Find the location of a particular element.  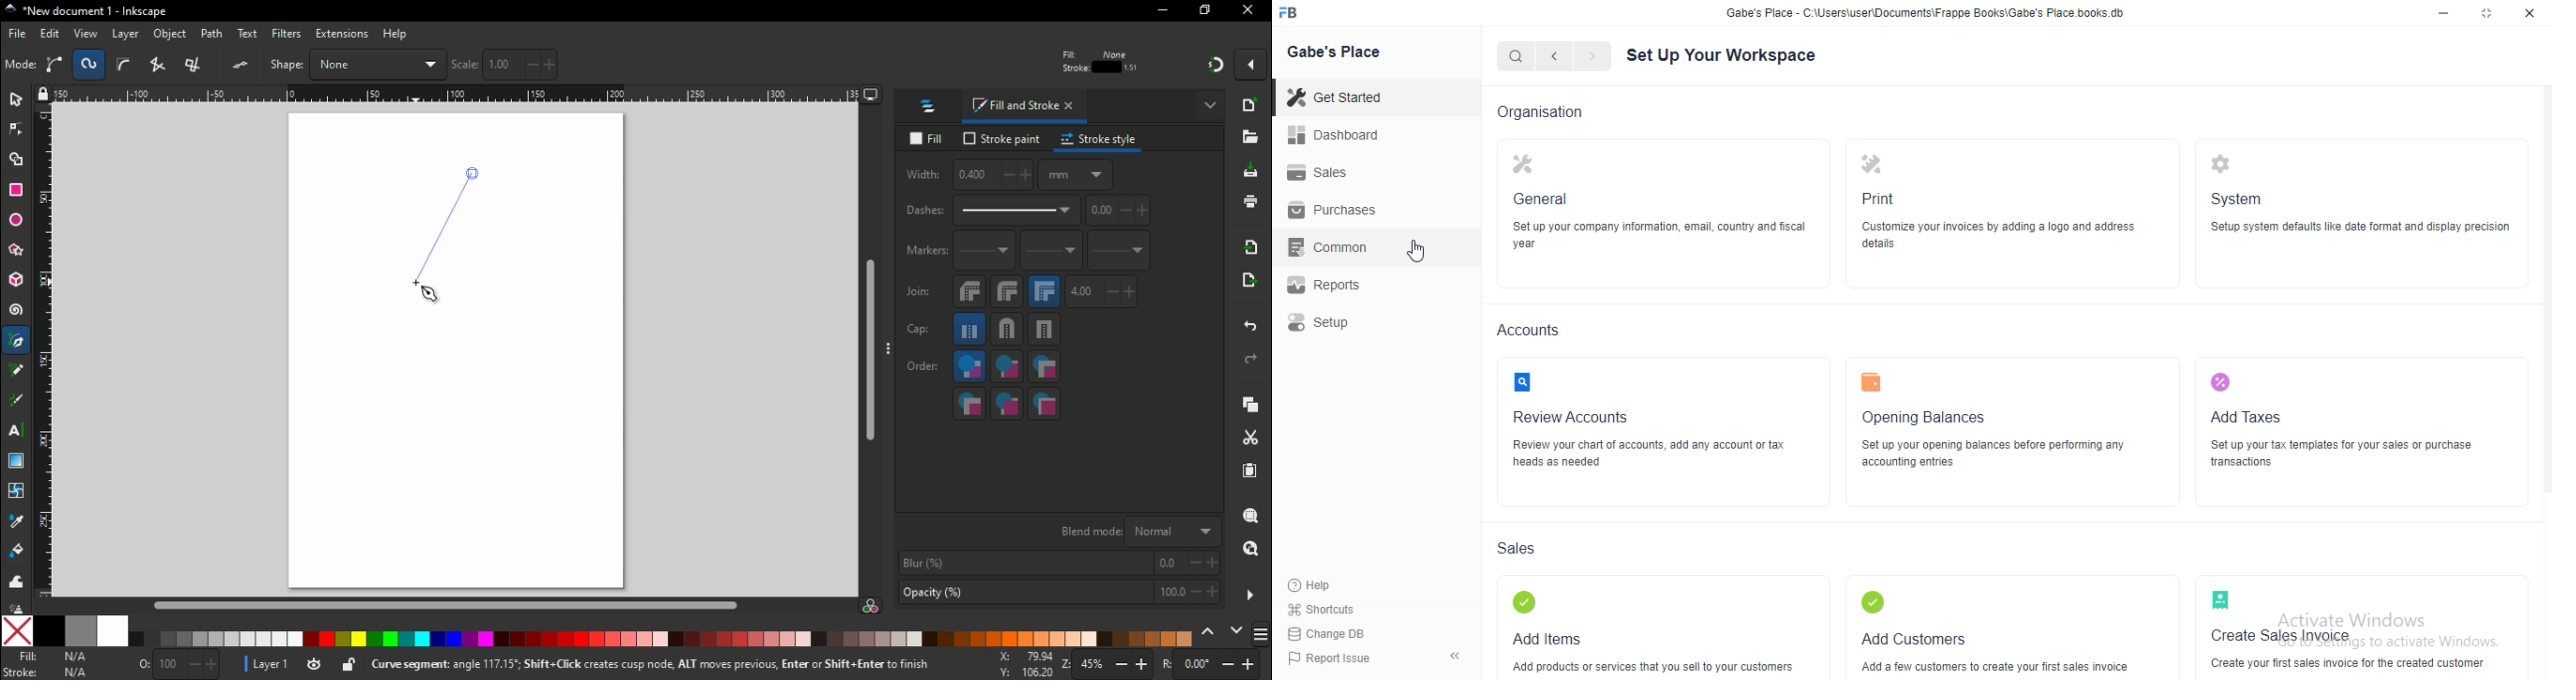

Create your first sales invoice for the created customer is located at coordinates (2351, 663).